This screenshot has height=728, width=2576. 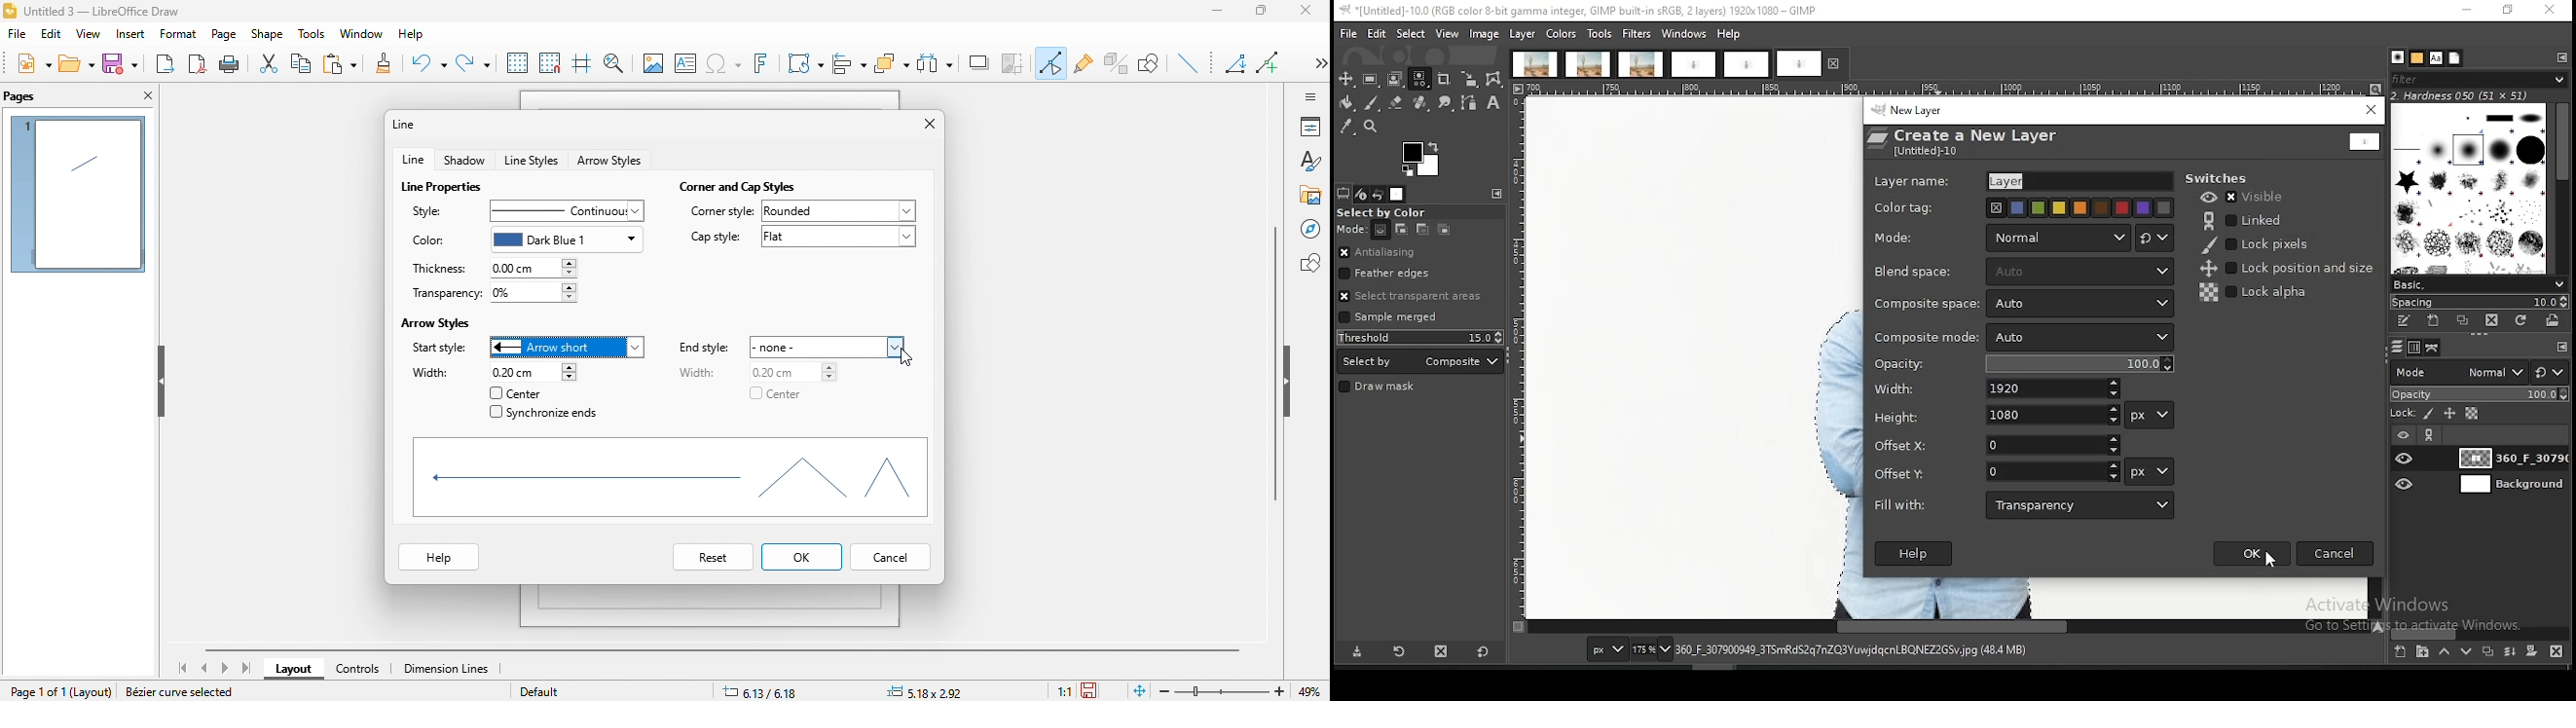 I want to click on close window, so click(x=2371, y=110).